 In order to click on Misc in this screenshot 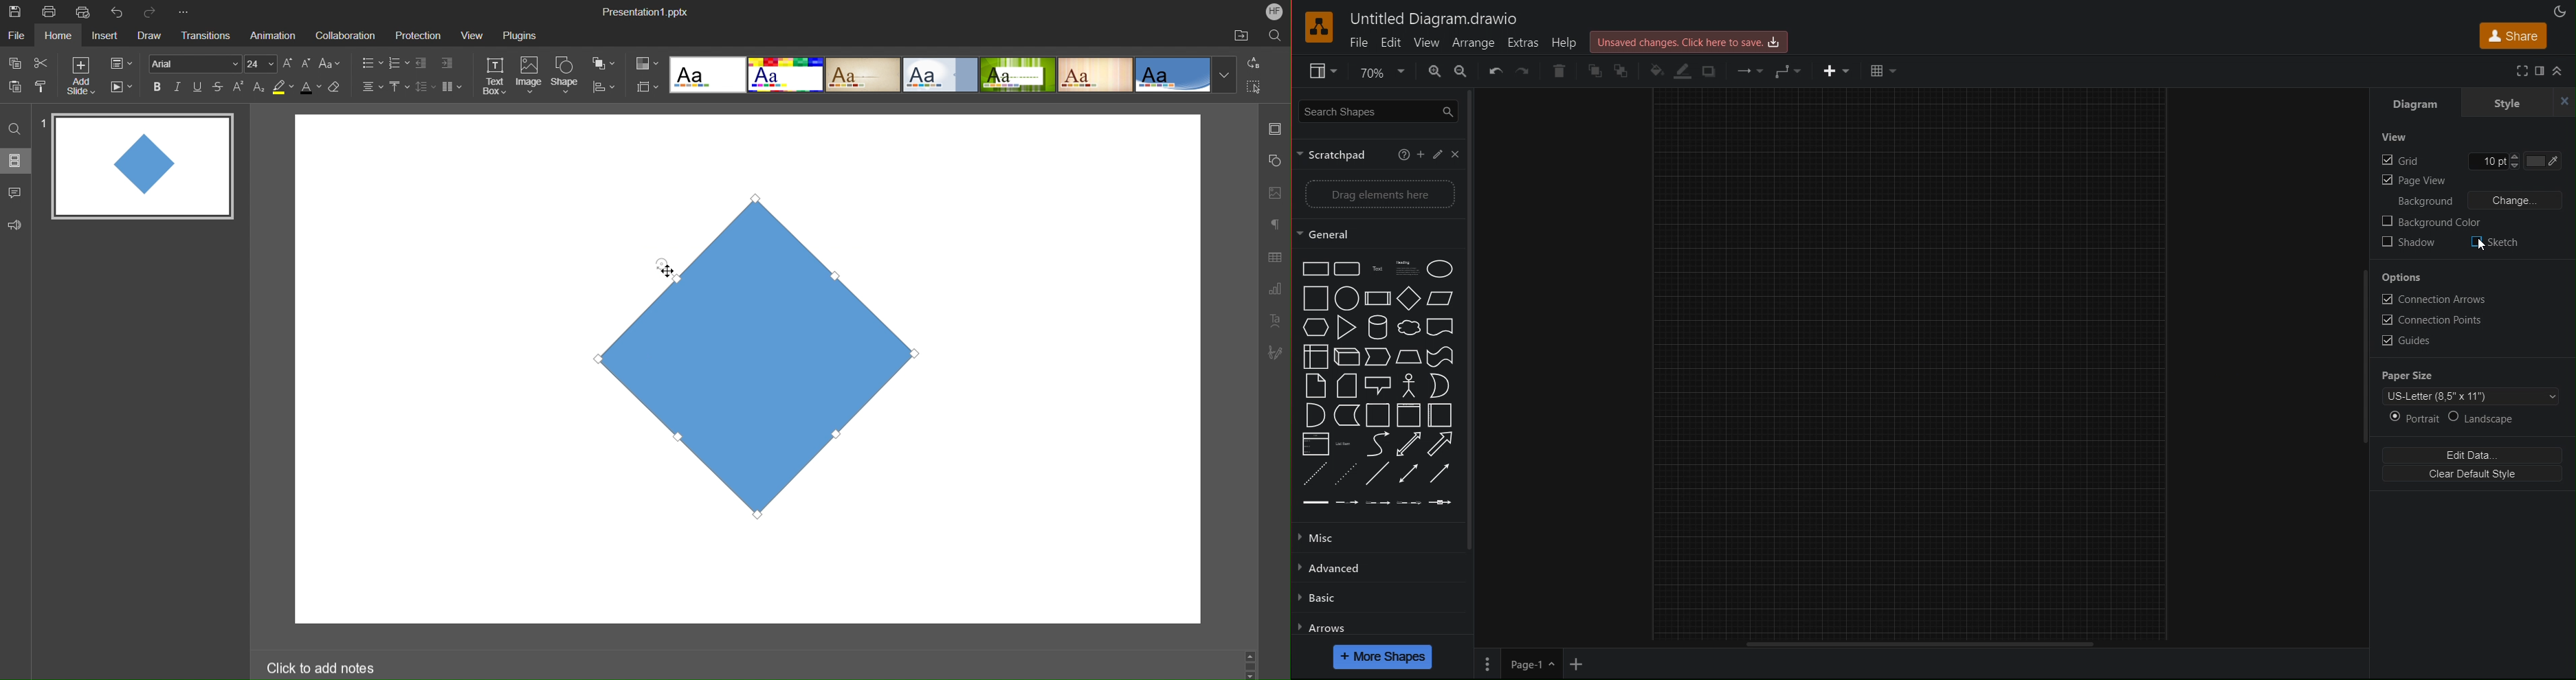, I will do `click(1373, 536)`.